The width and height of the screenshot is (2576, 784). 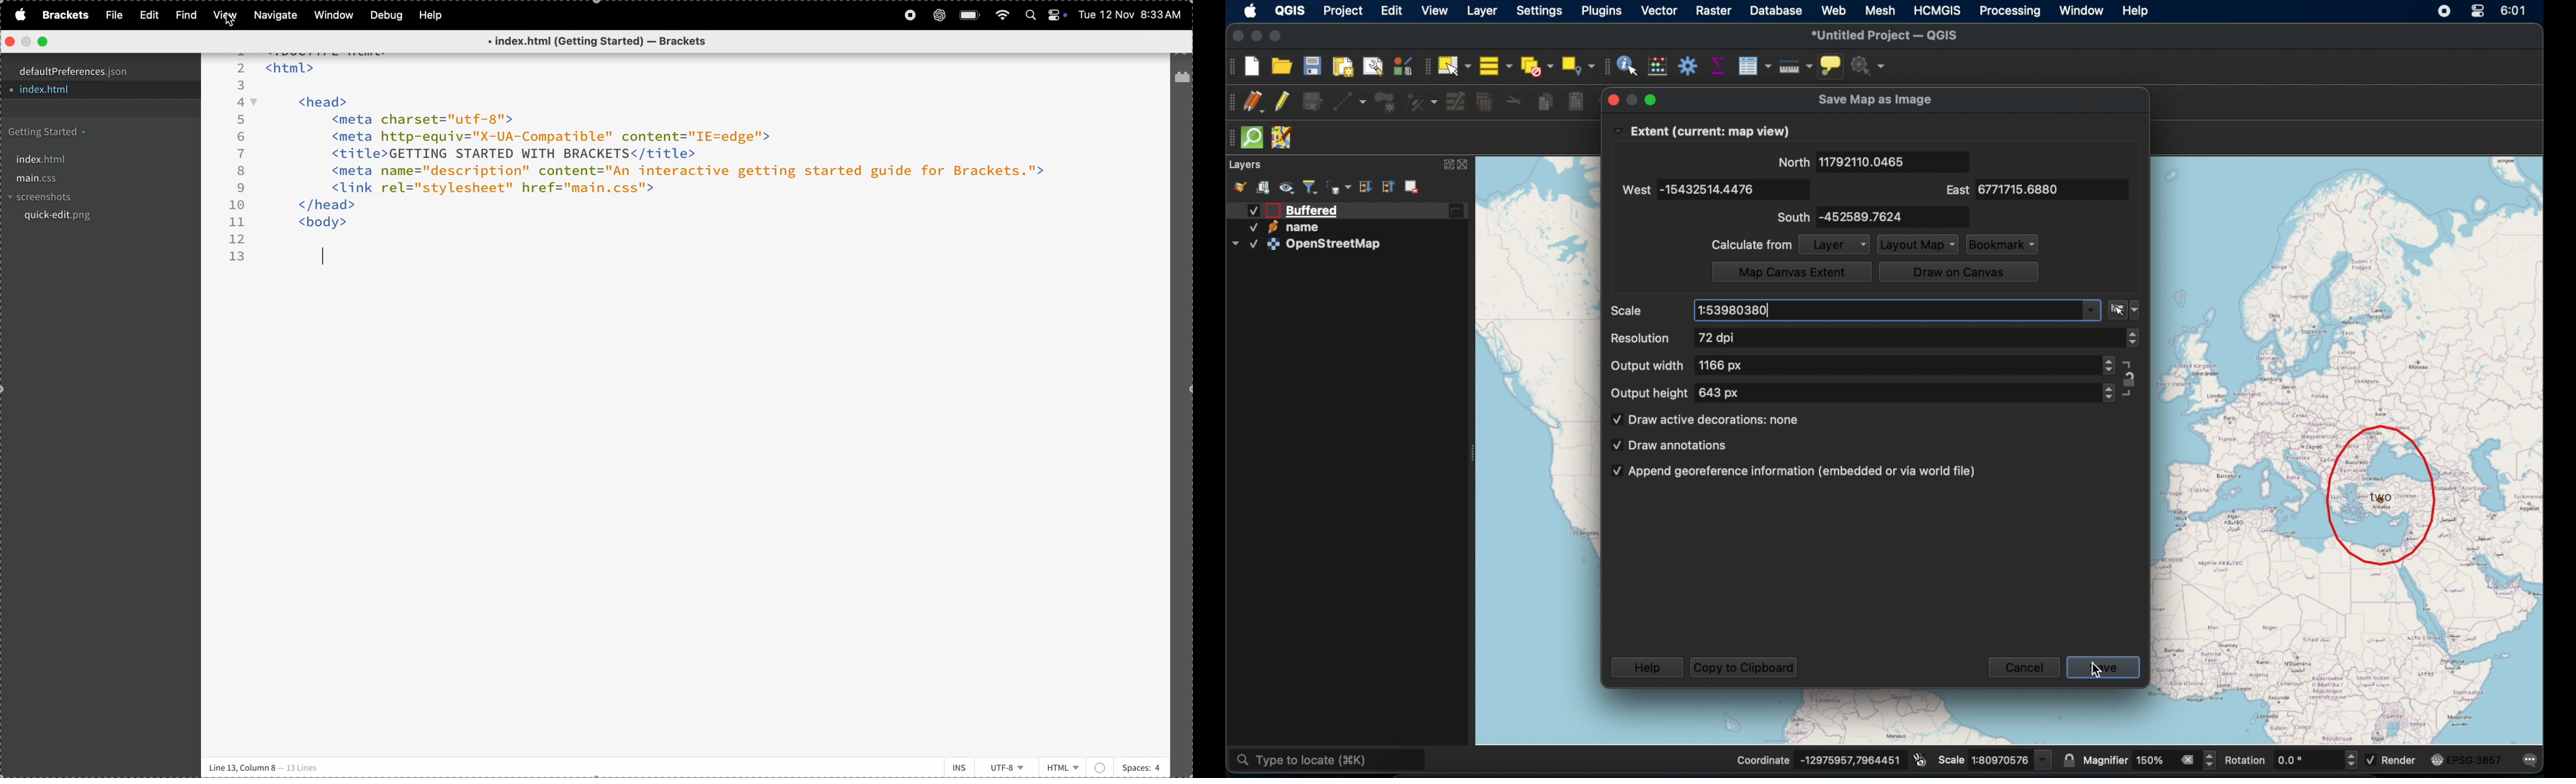 I want to click on new project, so click(x=1254, y=66).